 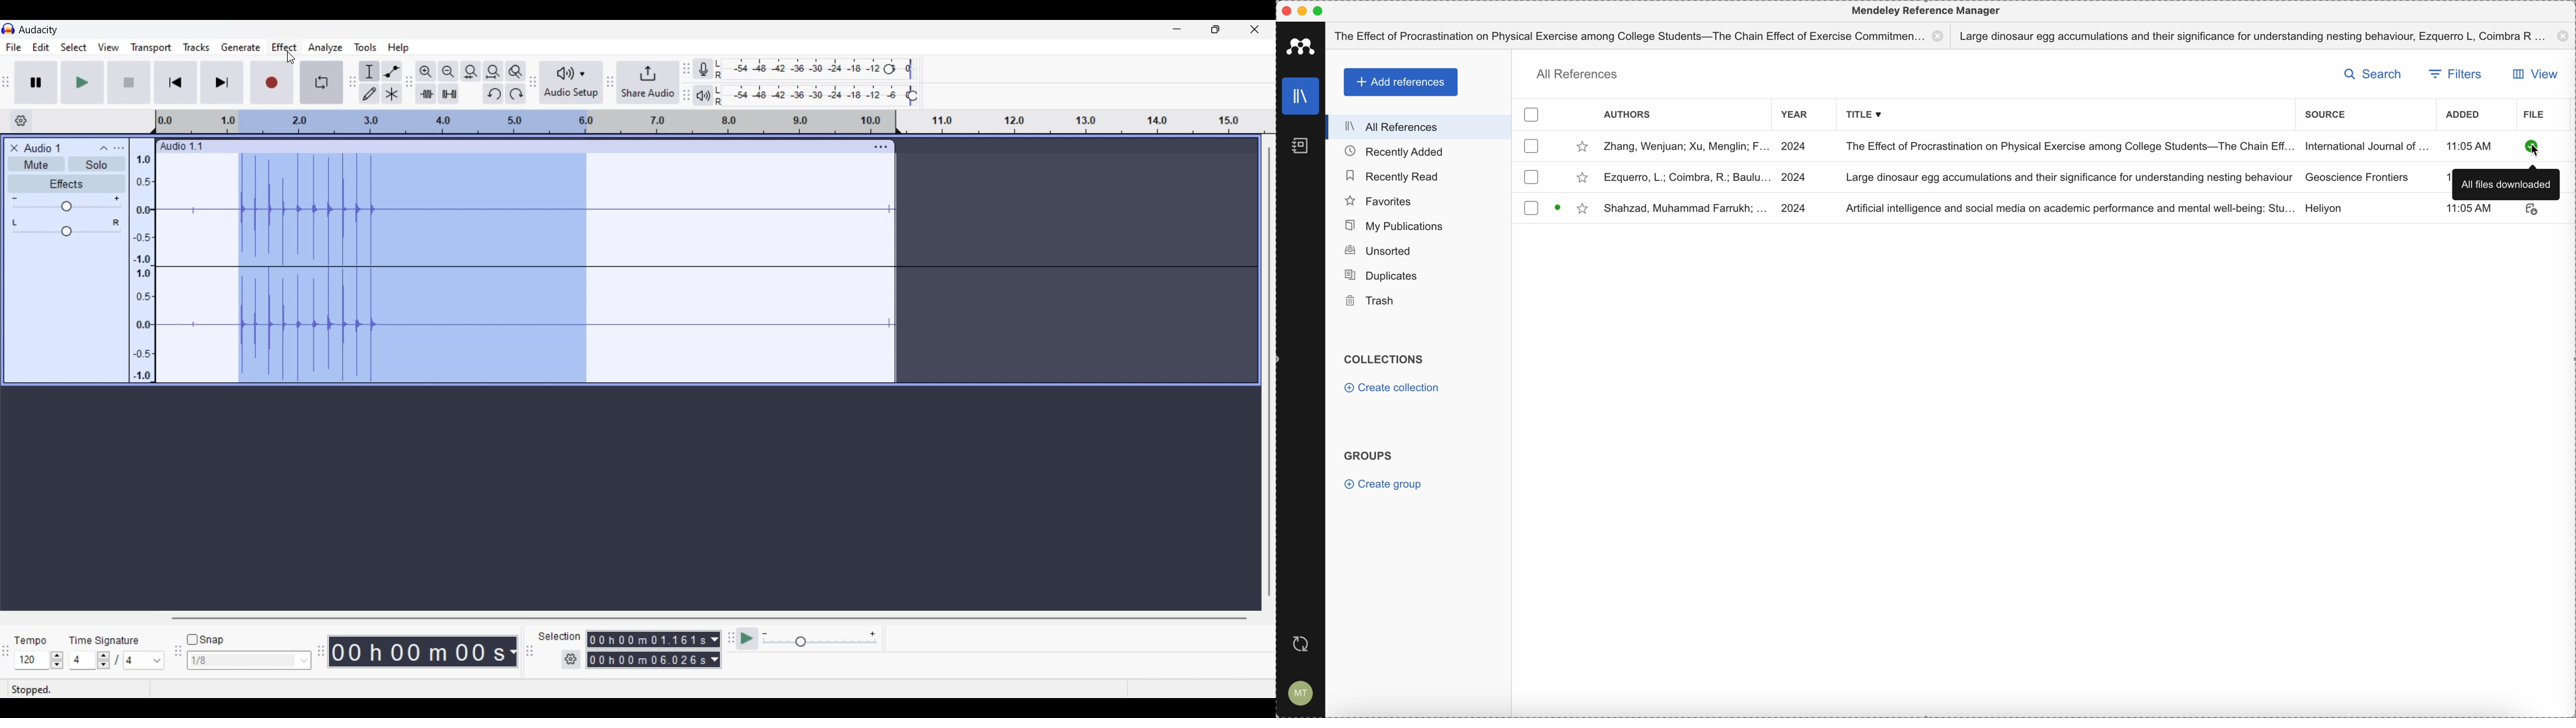 I want to click on add references, so click(x=1403, y=82).